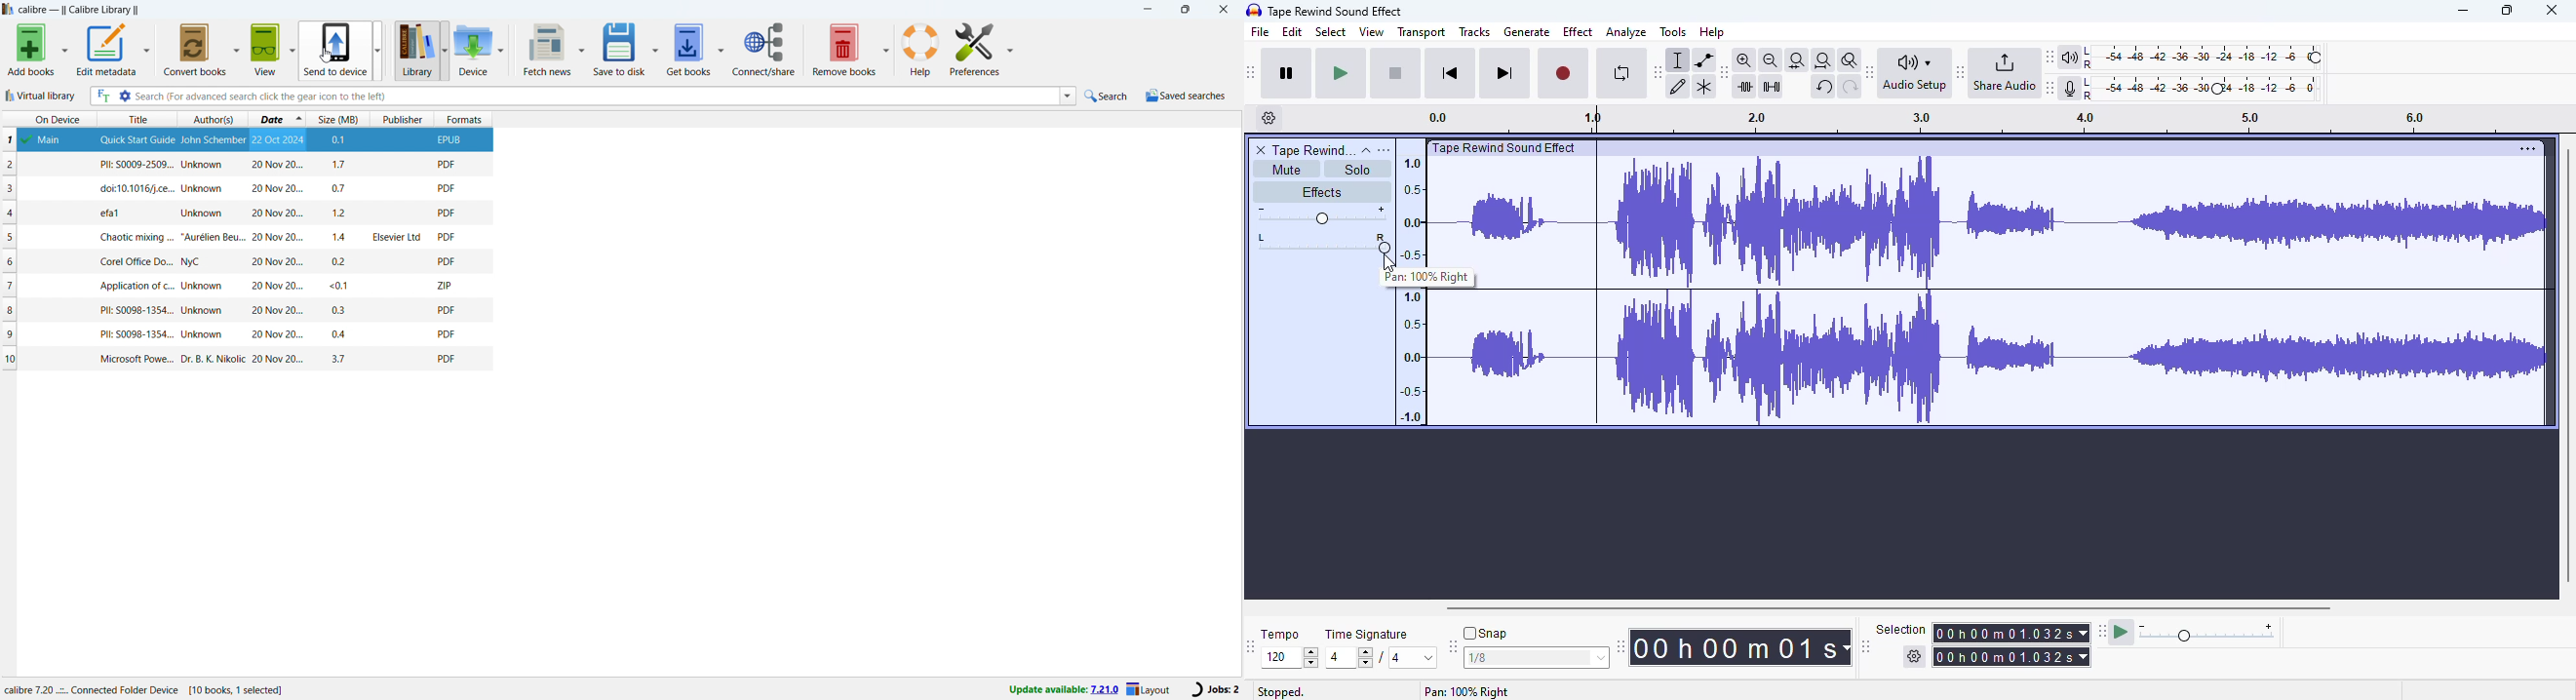  I want to click on playback meter, so click(2193, 58).